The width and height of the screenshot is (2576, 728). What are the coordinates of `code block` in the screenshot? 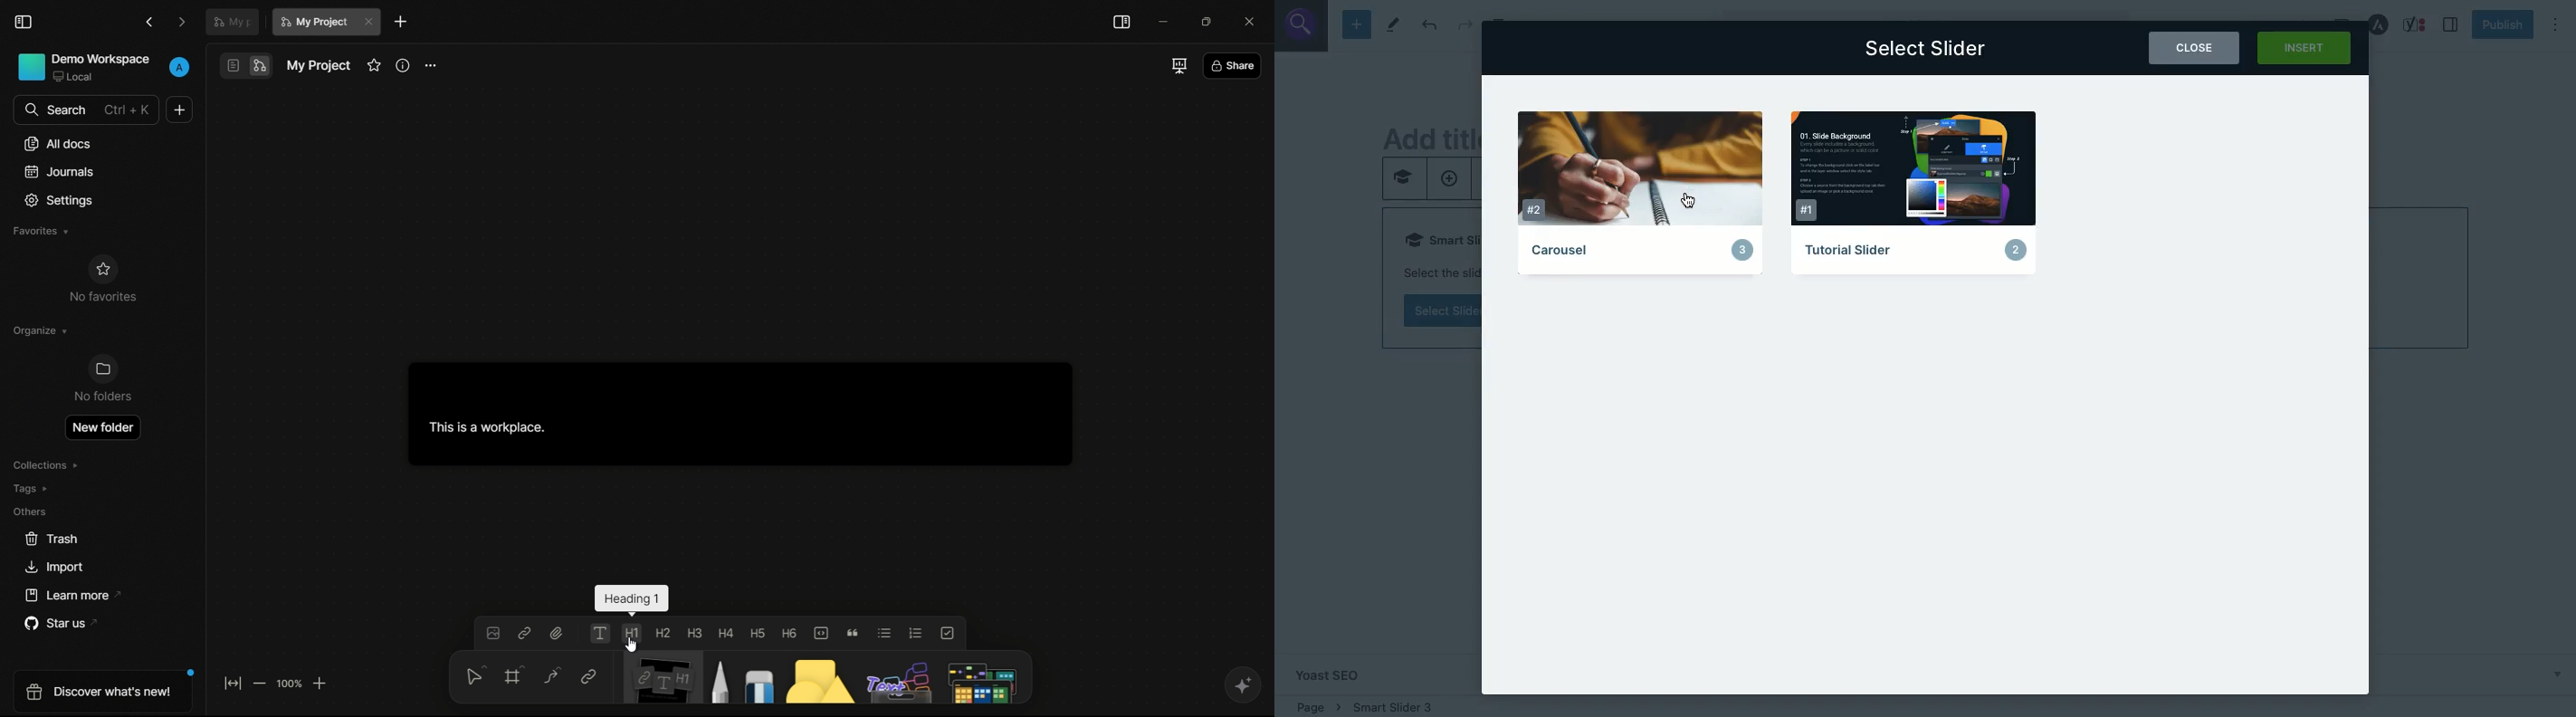 It's located at (822, 632).